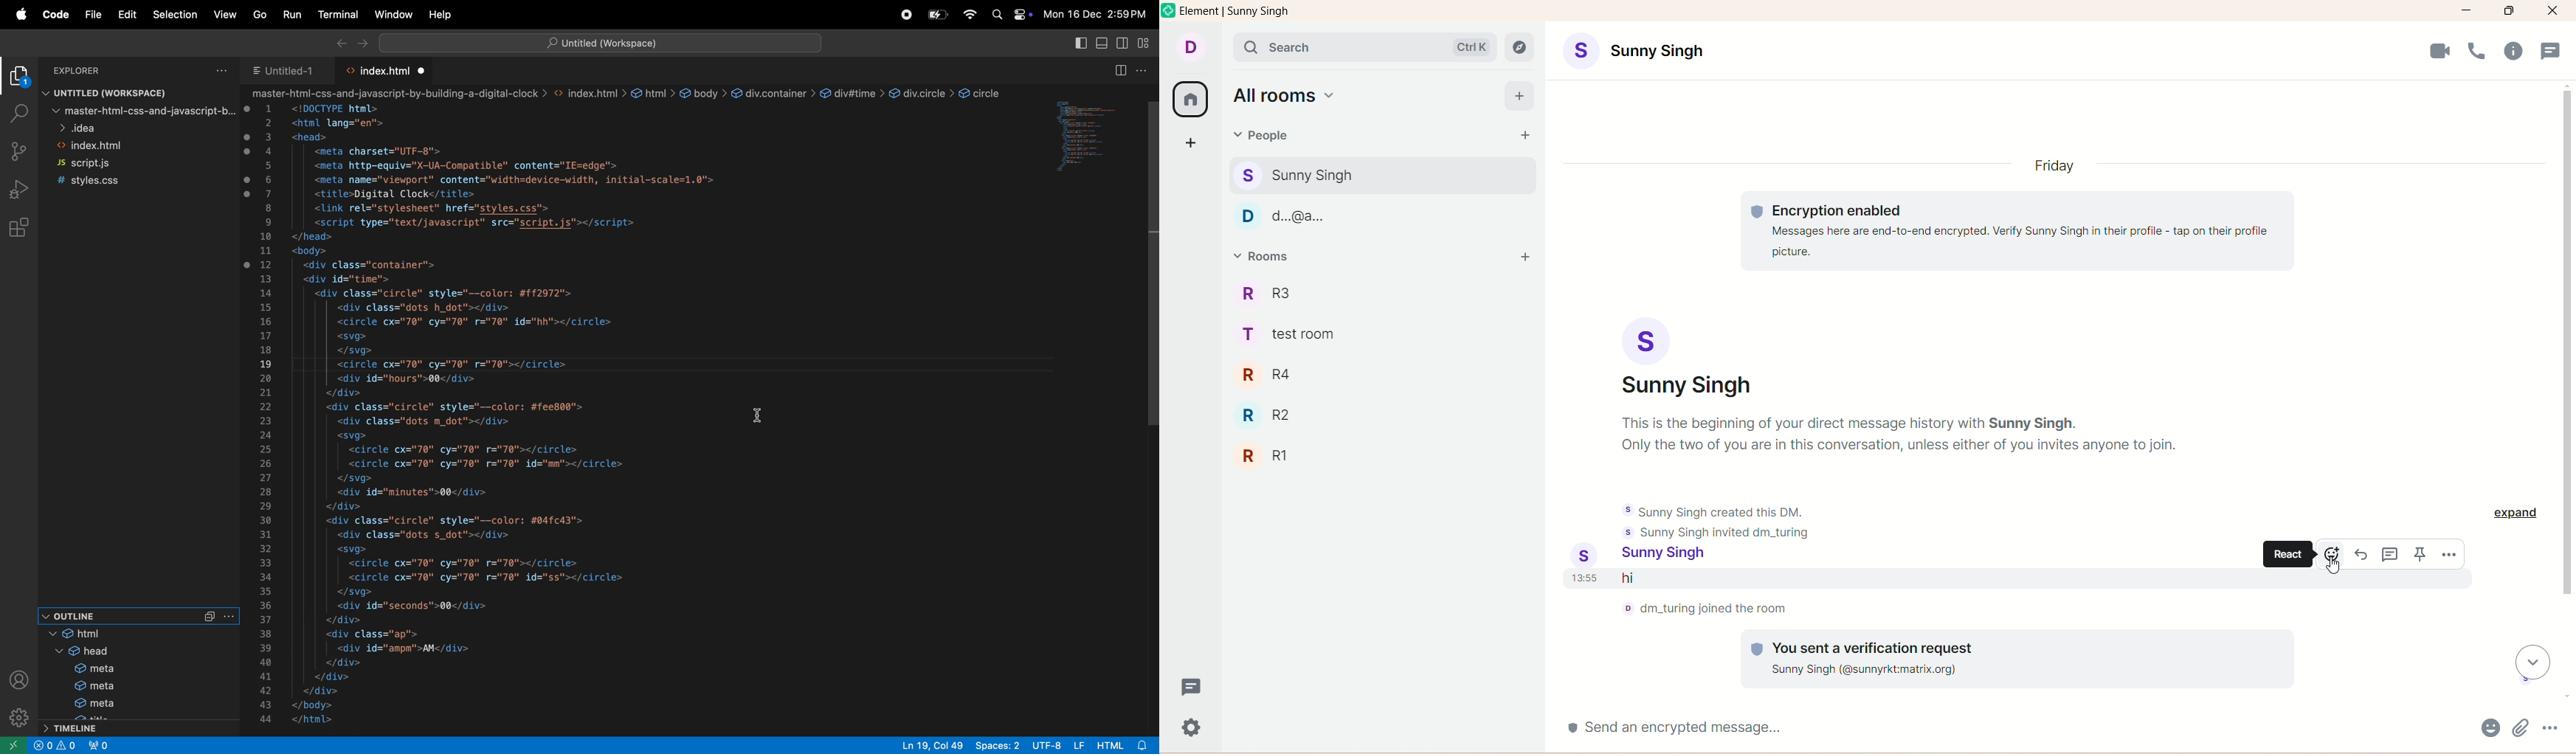 Image resolution: width=2576 pixels, height=756 pixels. What do you see at coordinates (17, 14) in the screenshot?
I see `apple menu` at bounding box center [17, 14].